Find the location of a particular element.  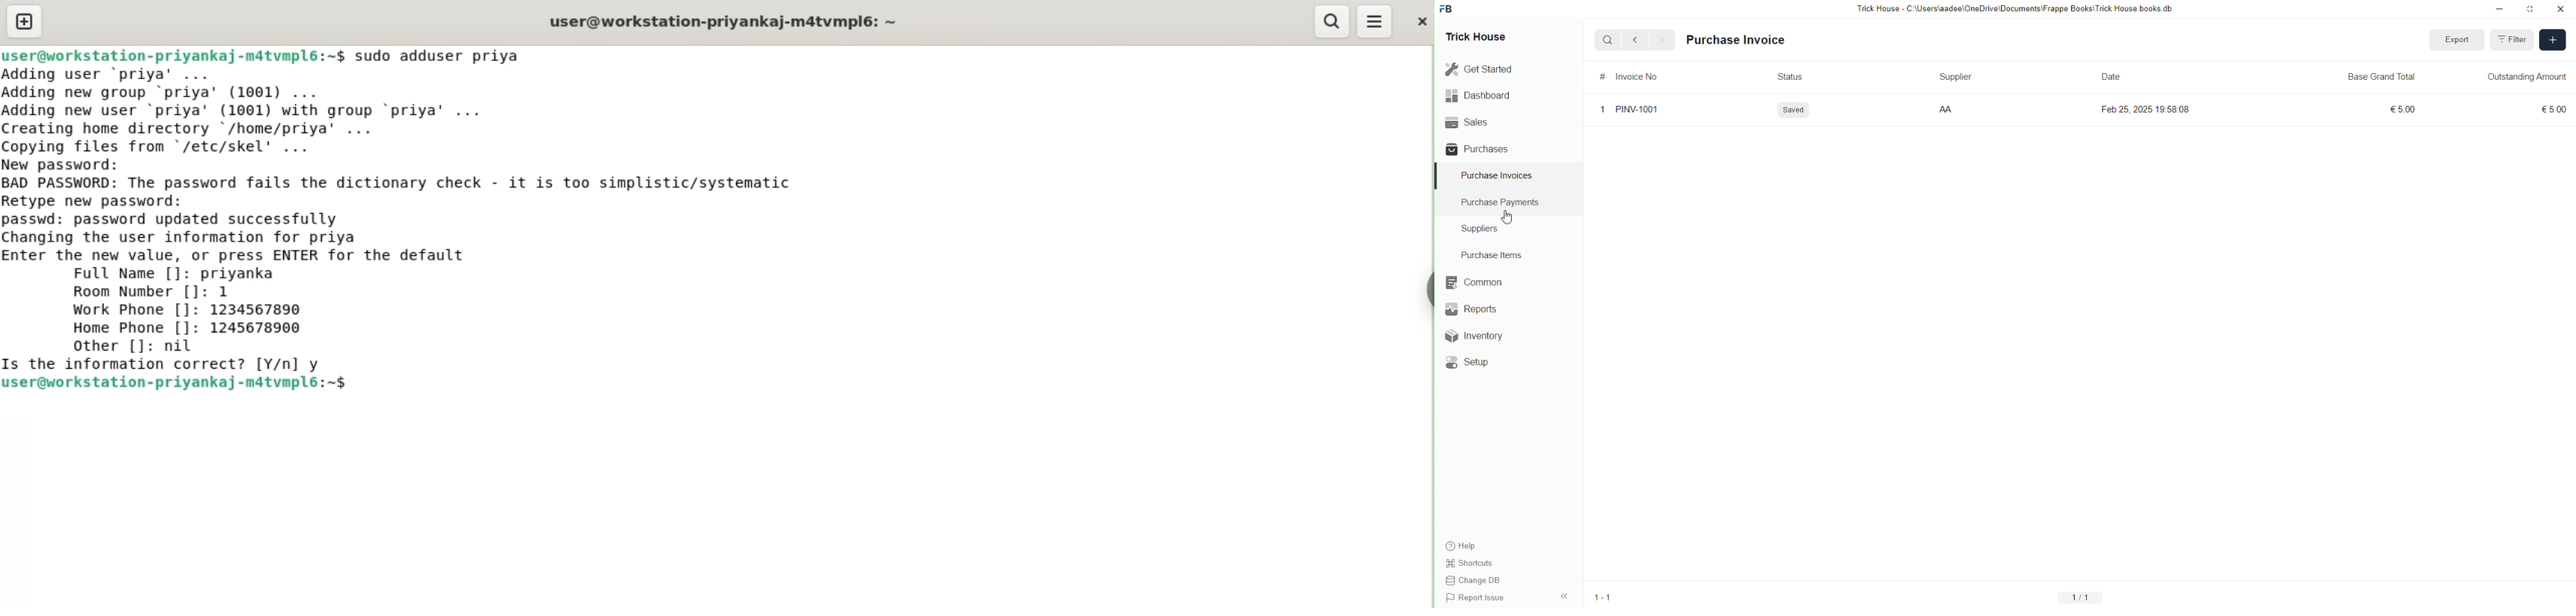

cursor is located at coordinates (1508, 217).